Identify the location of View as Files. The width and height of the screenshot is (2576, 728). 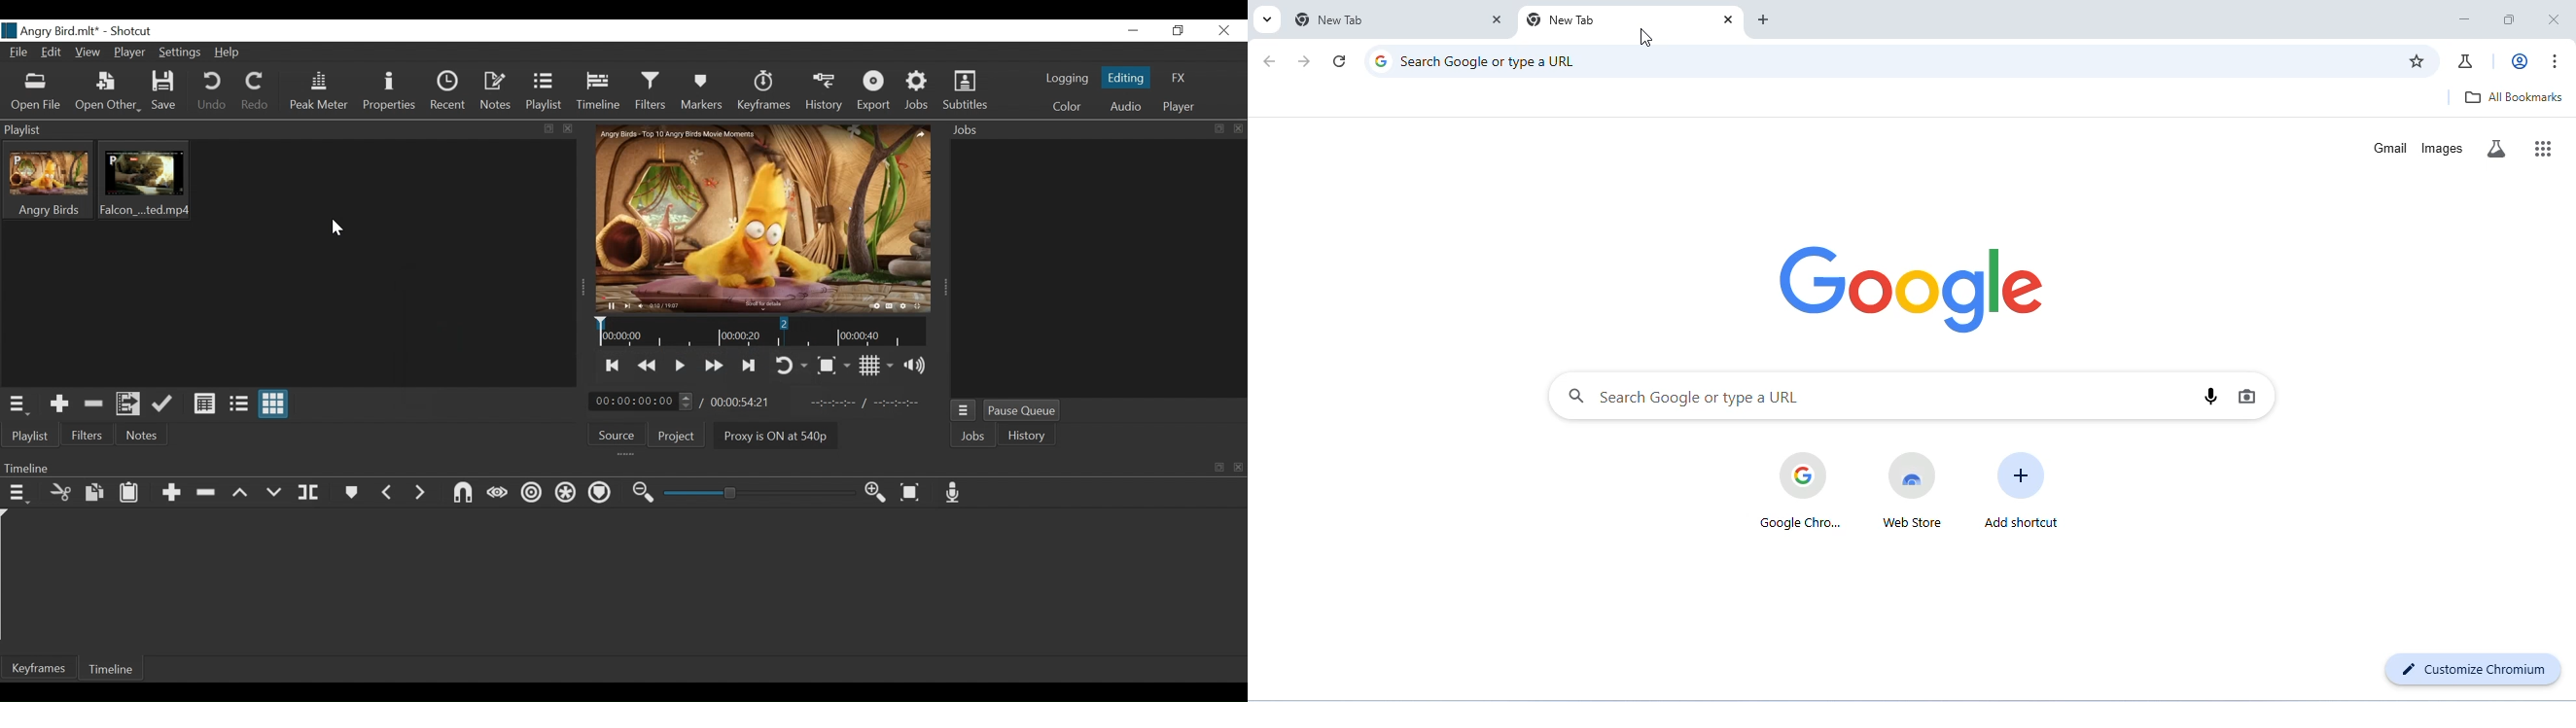
(237, 402).